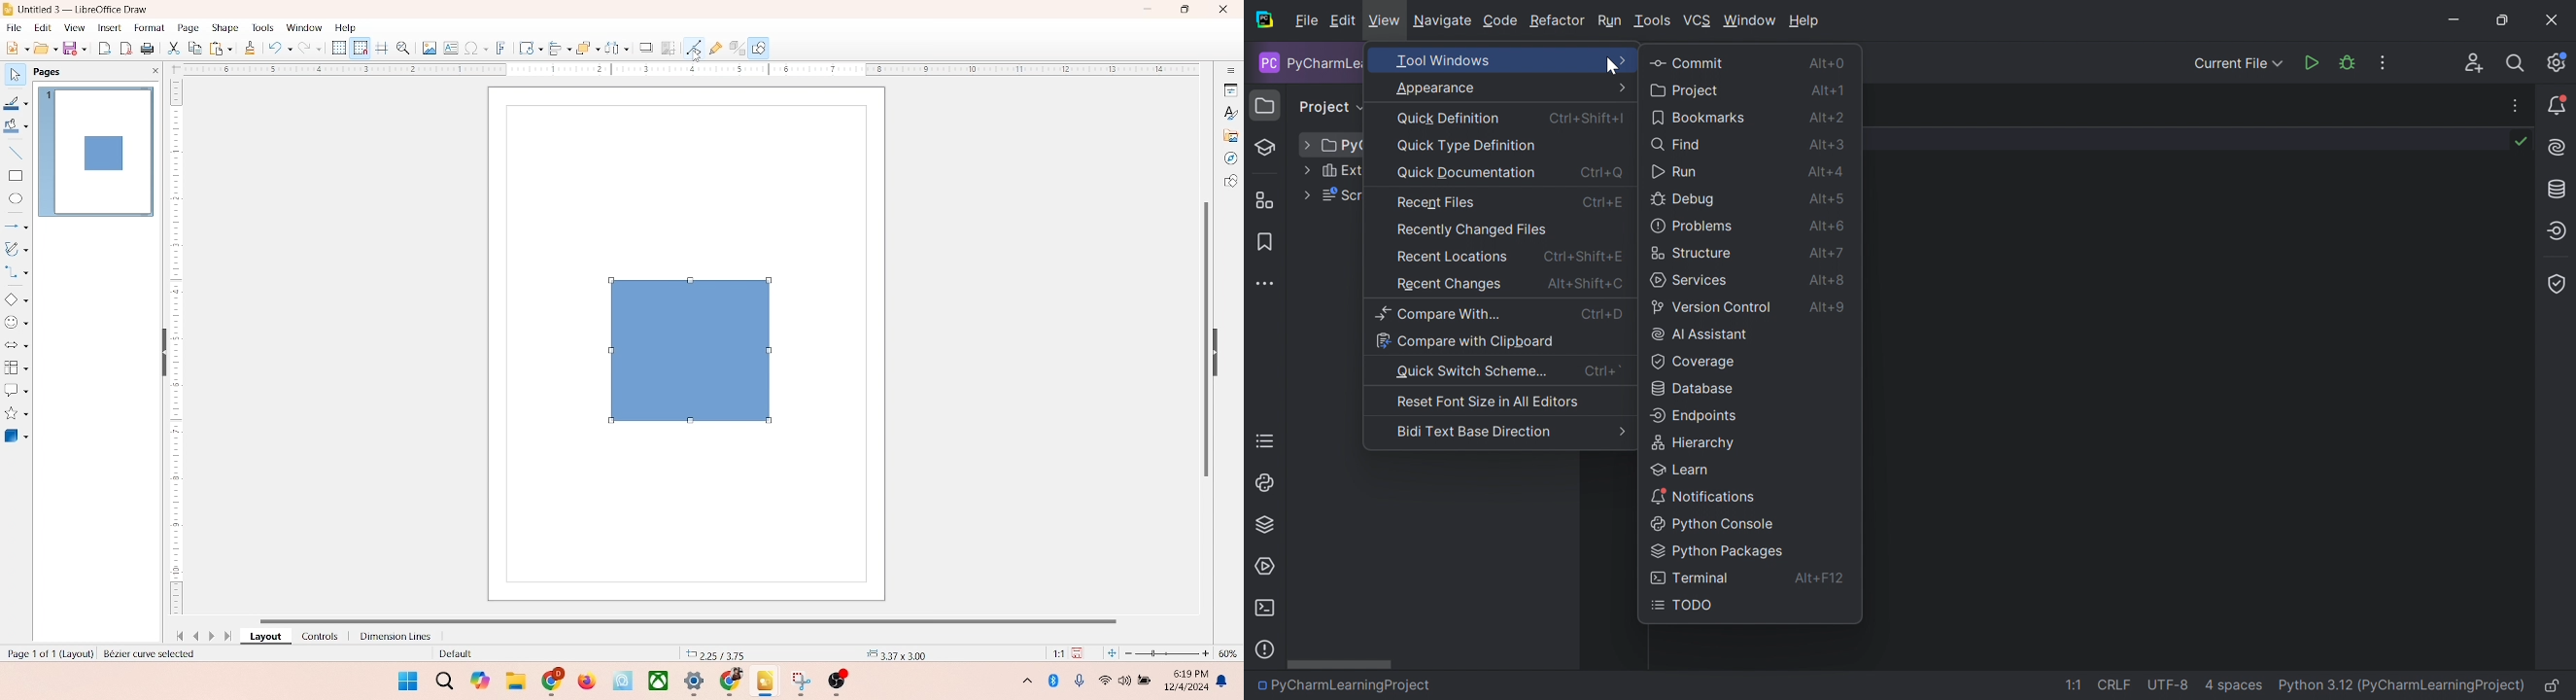 The height and width of the screenshot is (700, 2576). I want to click on allign, so click(556, 46).